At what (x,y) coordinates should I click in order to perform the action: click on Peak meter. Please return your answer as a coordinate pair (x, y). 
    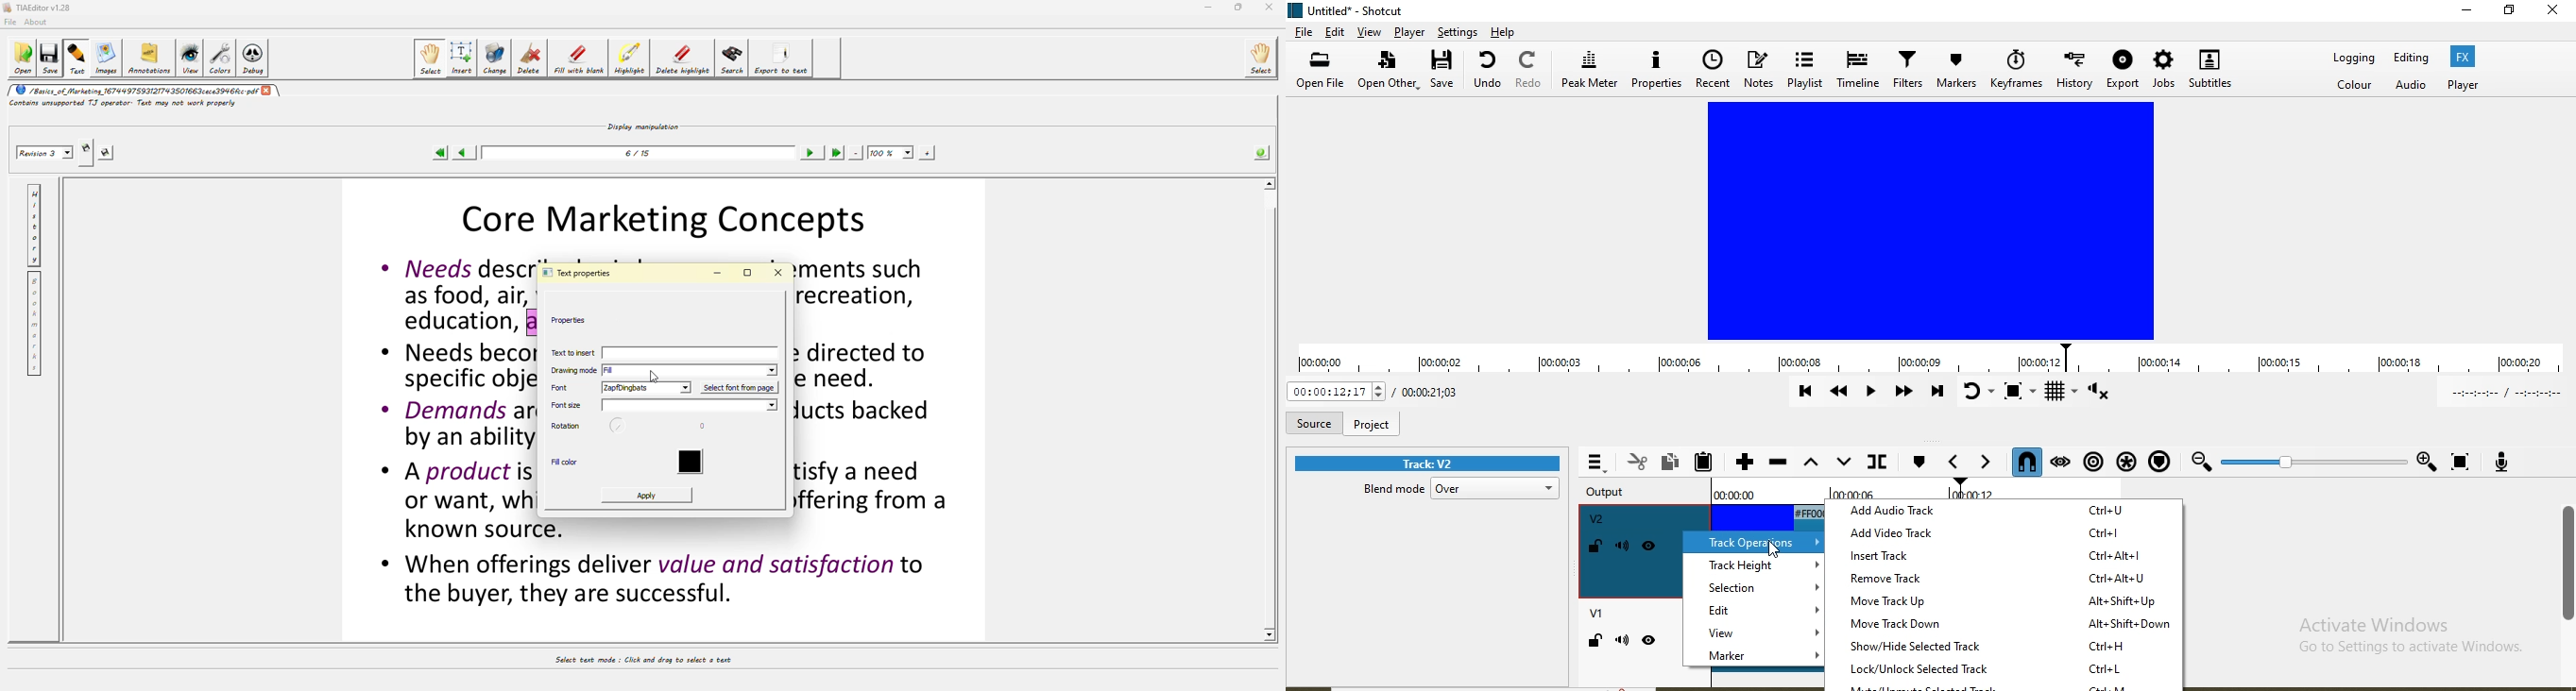
    Looking at the image, I should click on (1589, 74).